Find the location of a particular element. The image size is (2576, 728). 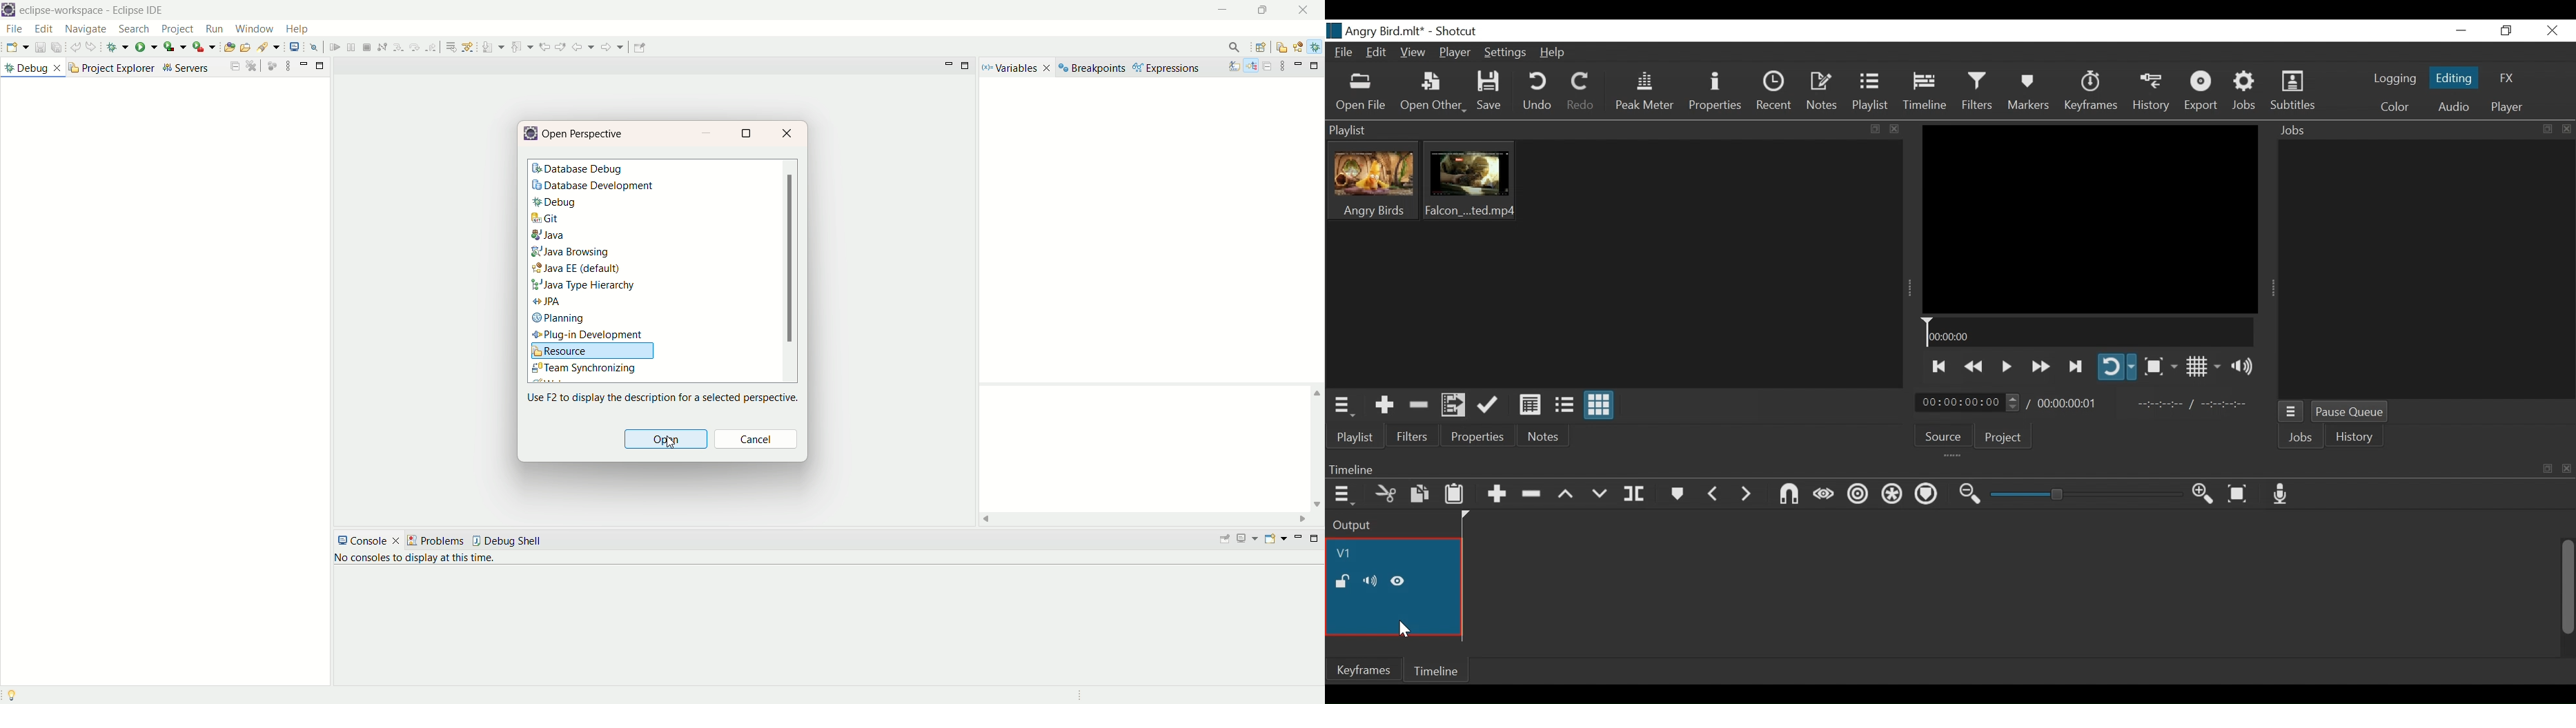

Next marker is located at coordinates (1748, 495).